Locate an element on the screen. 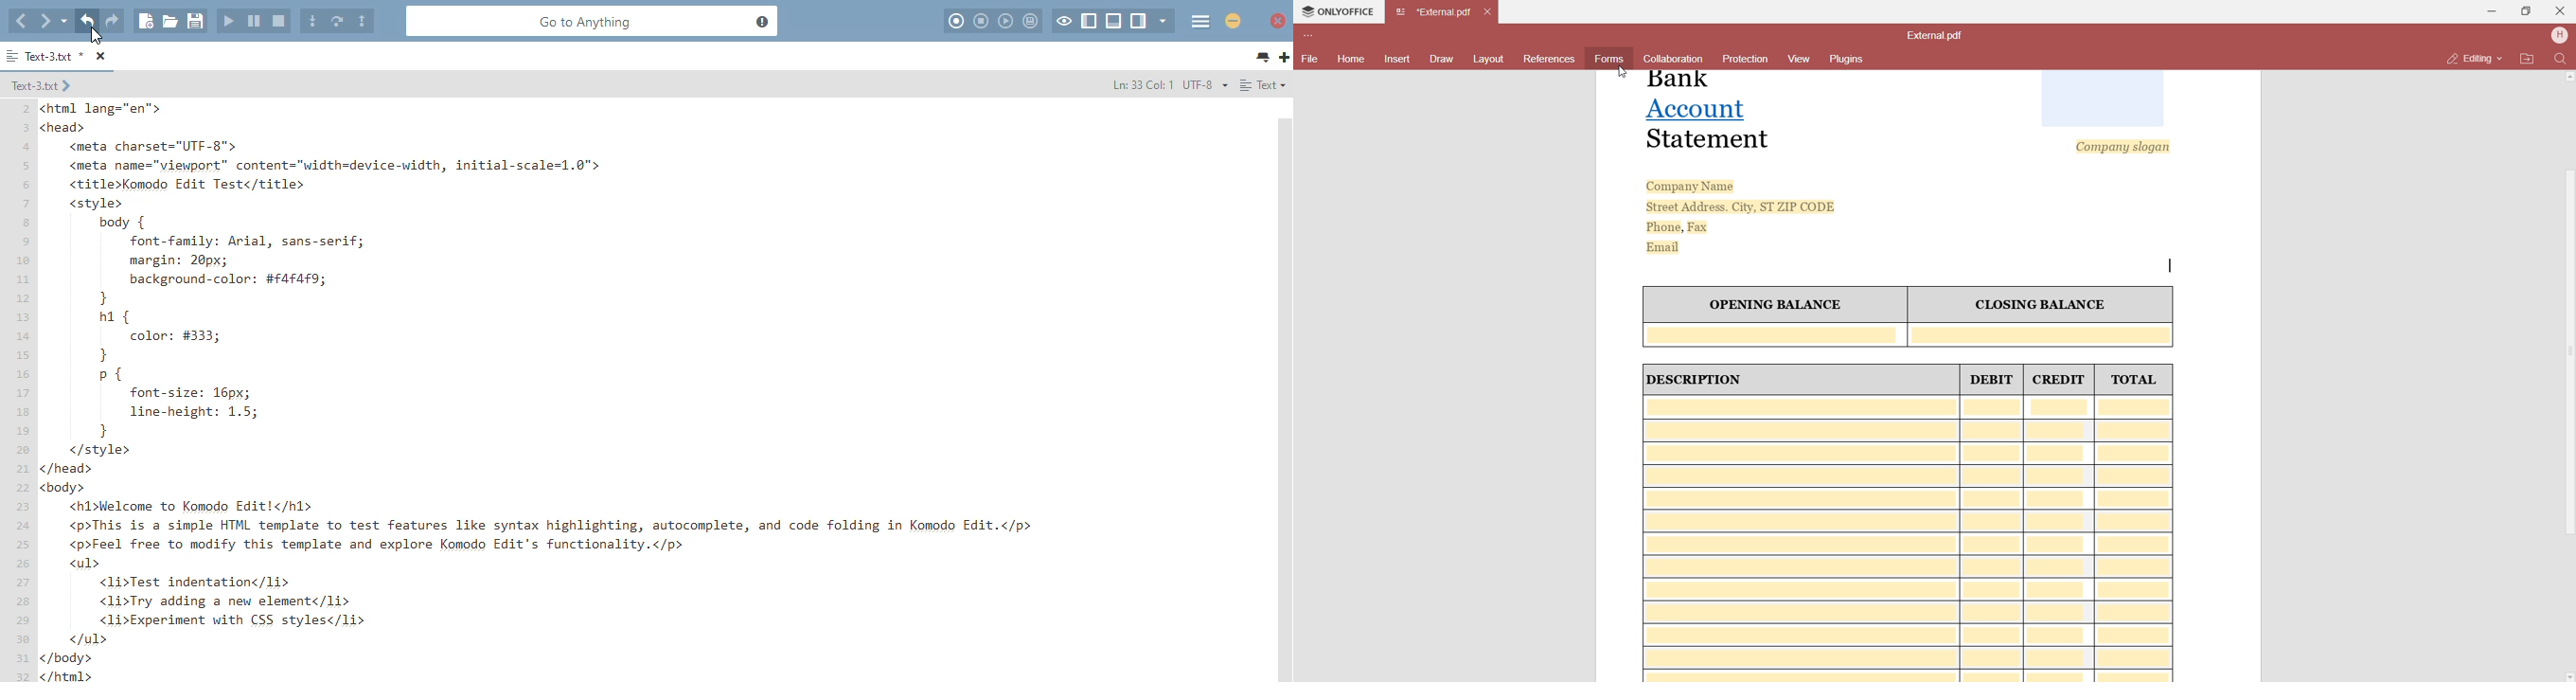  menu is located at coordinates (1200, 22).